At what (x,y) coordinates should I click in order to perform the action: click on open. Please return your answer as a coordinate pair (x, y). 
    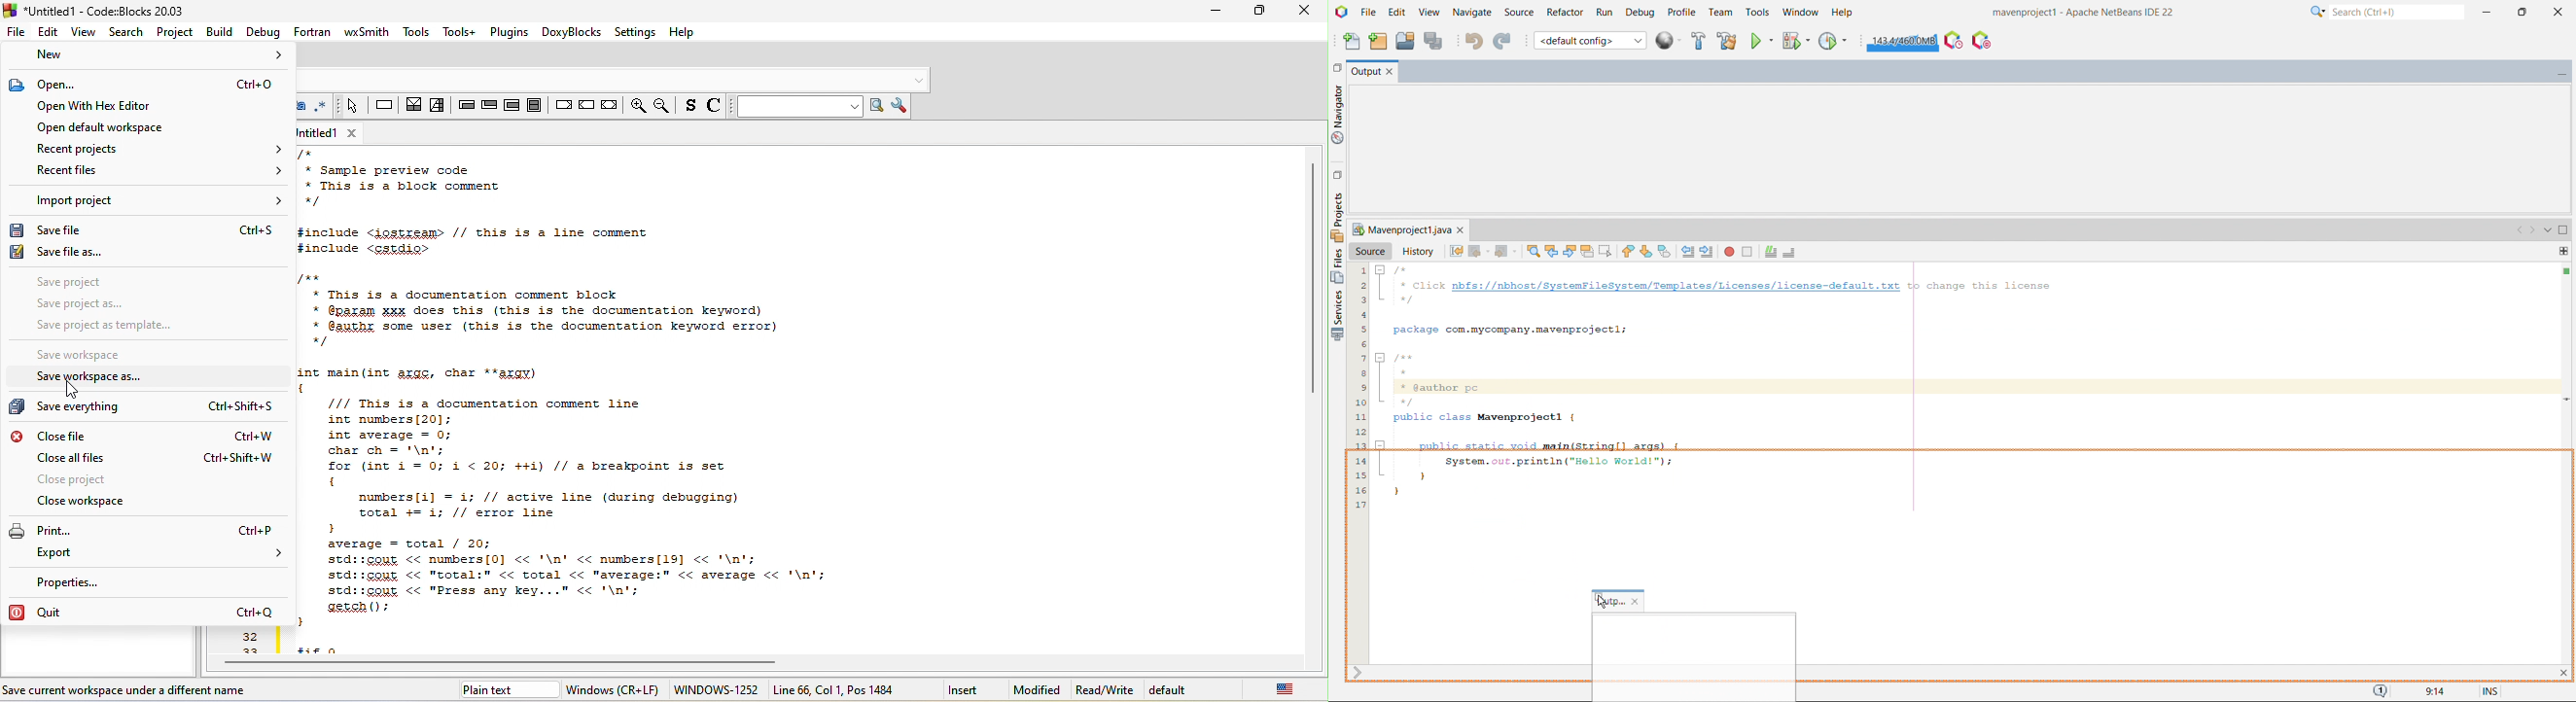
    Looking at the image, I should click on (148, 85).